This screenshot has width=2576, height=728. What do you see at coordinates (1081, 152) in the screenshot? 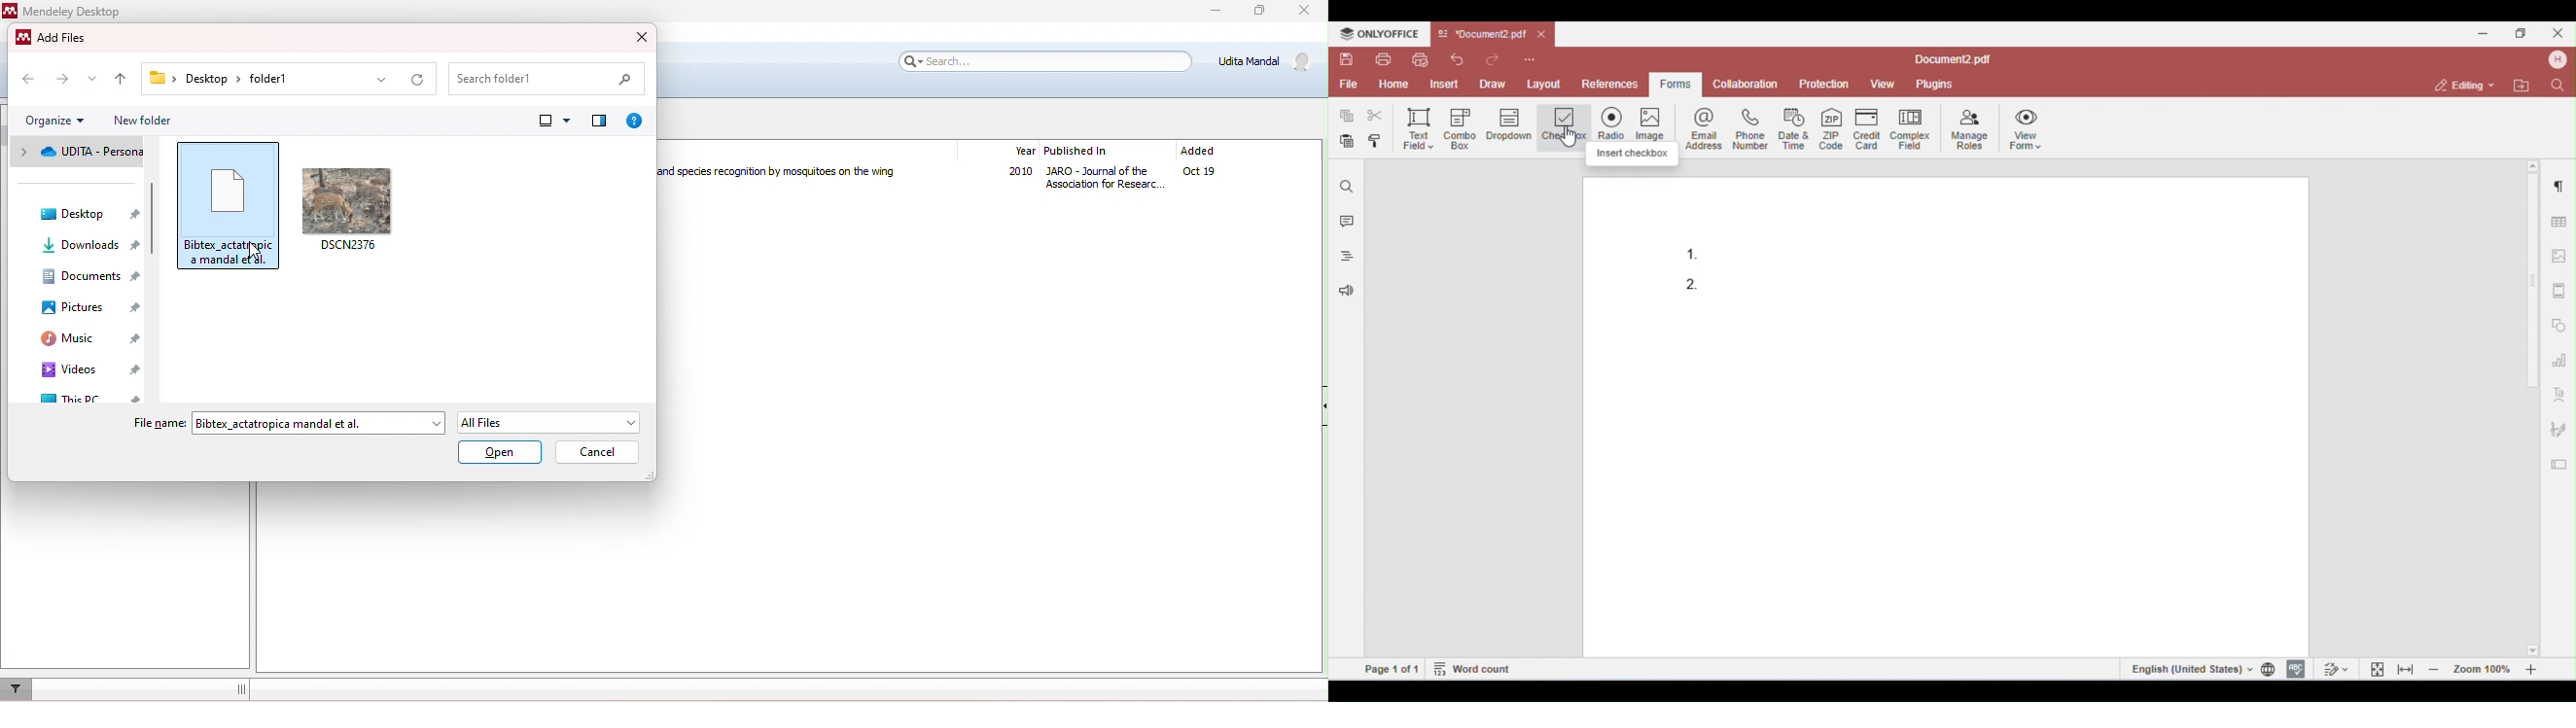
I see `published in` at bounding box center [1081, 152].